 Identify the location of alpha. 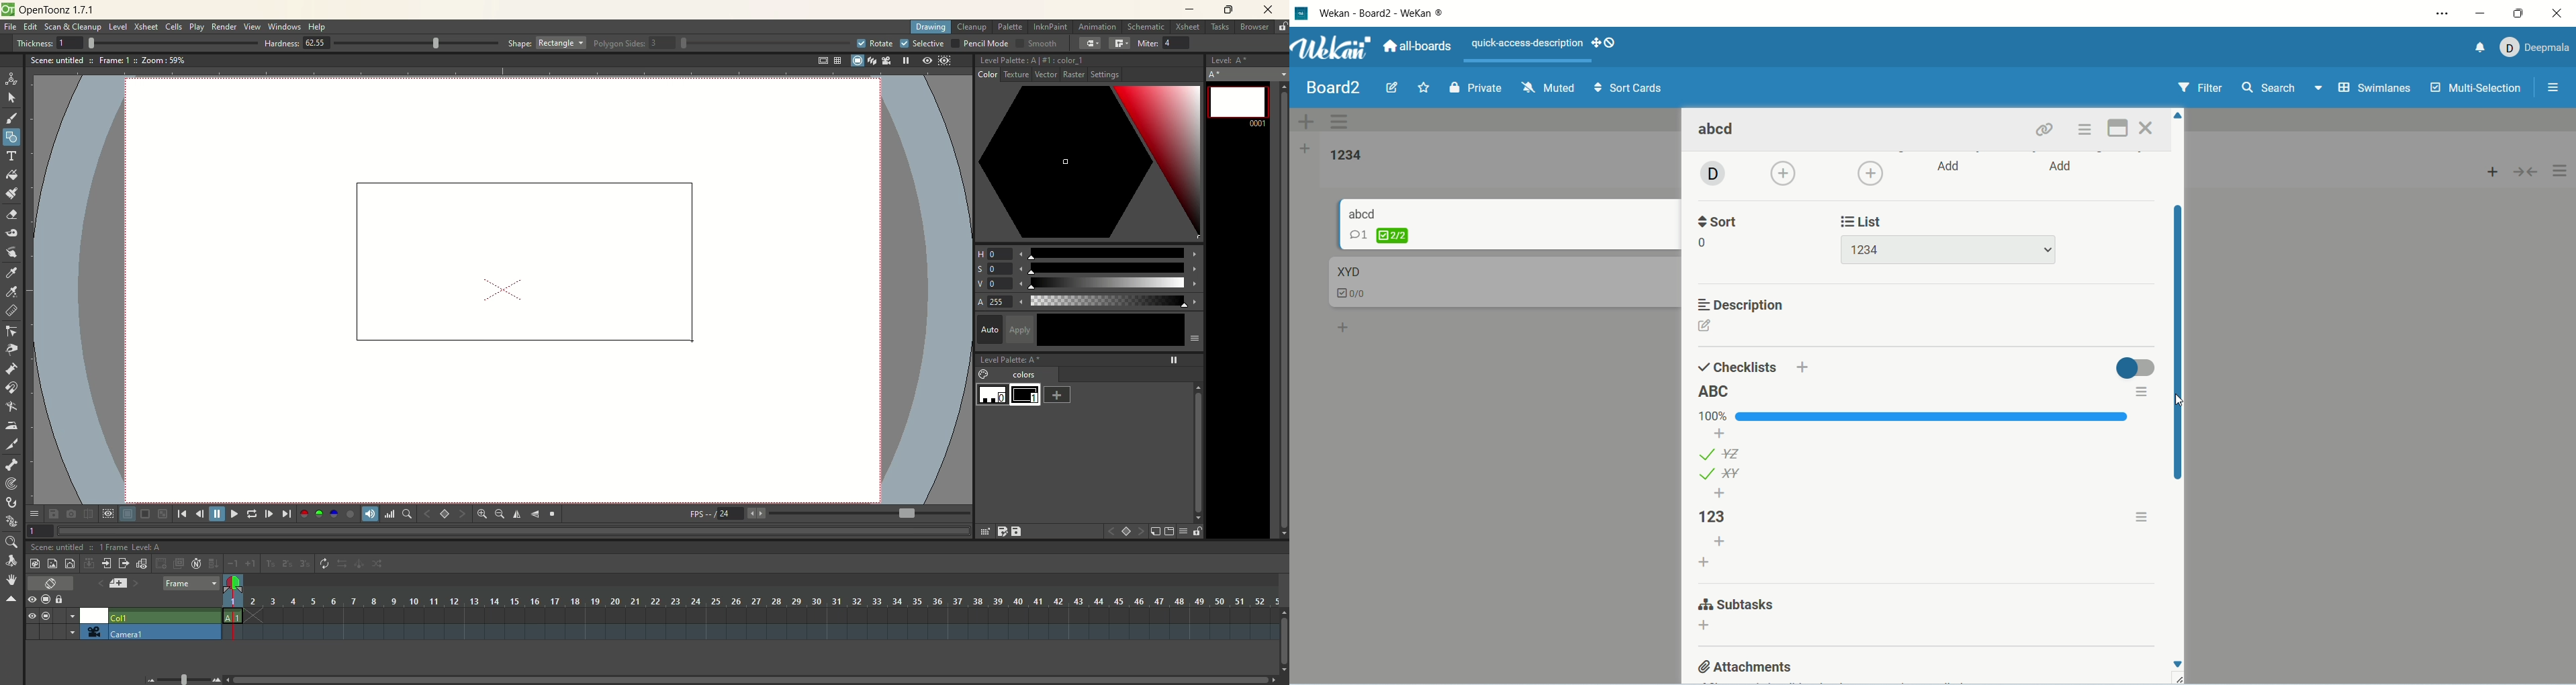
(1089, 302).